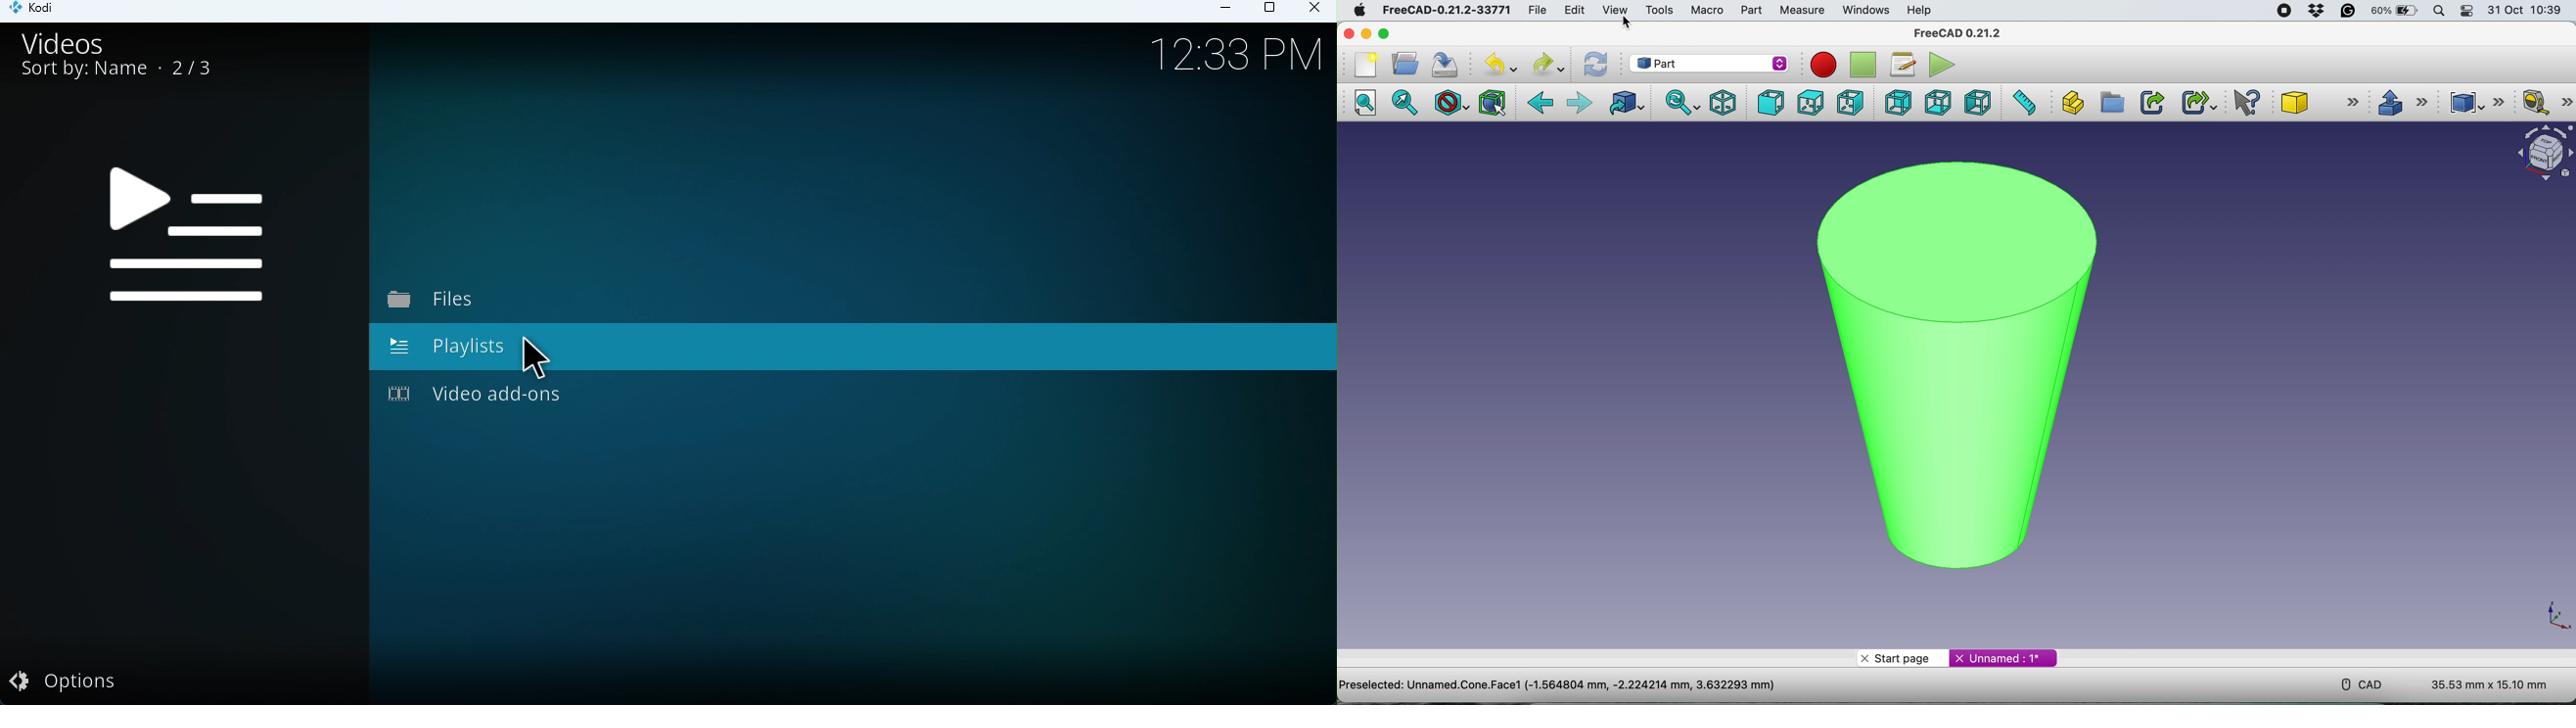  I want to click on tools, so click(1660, 11).